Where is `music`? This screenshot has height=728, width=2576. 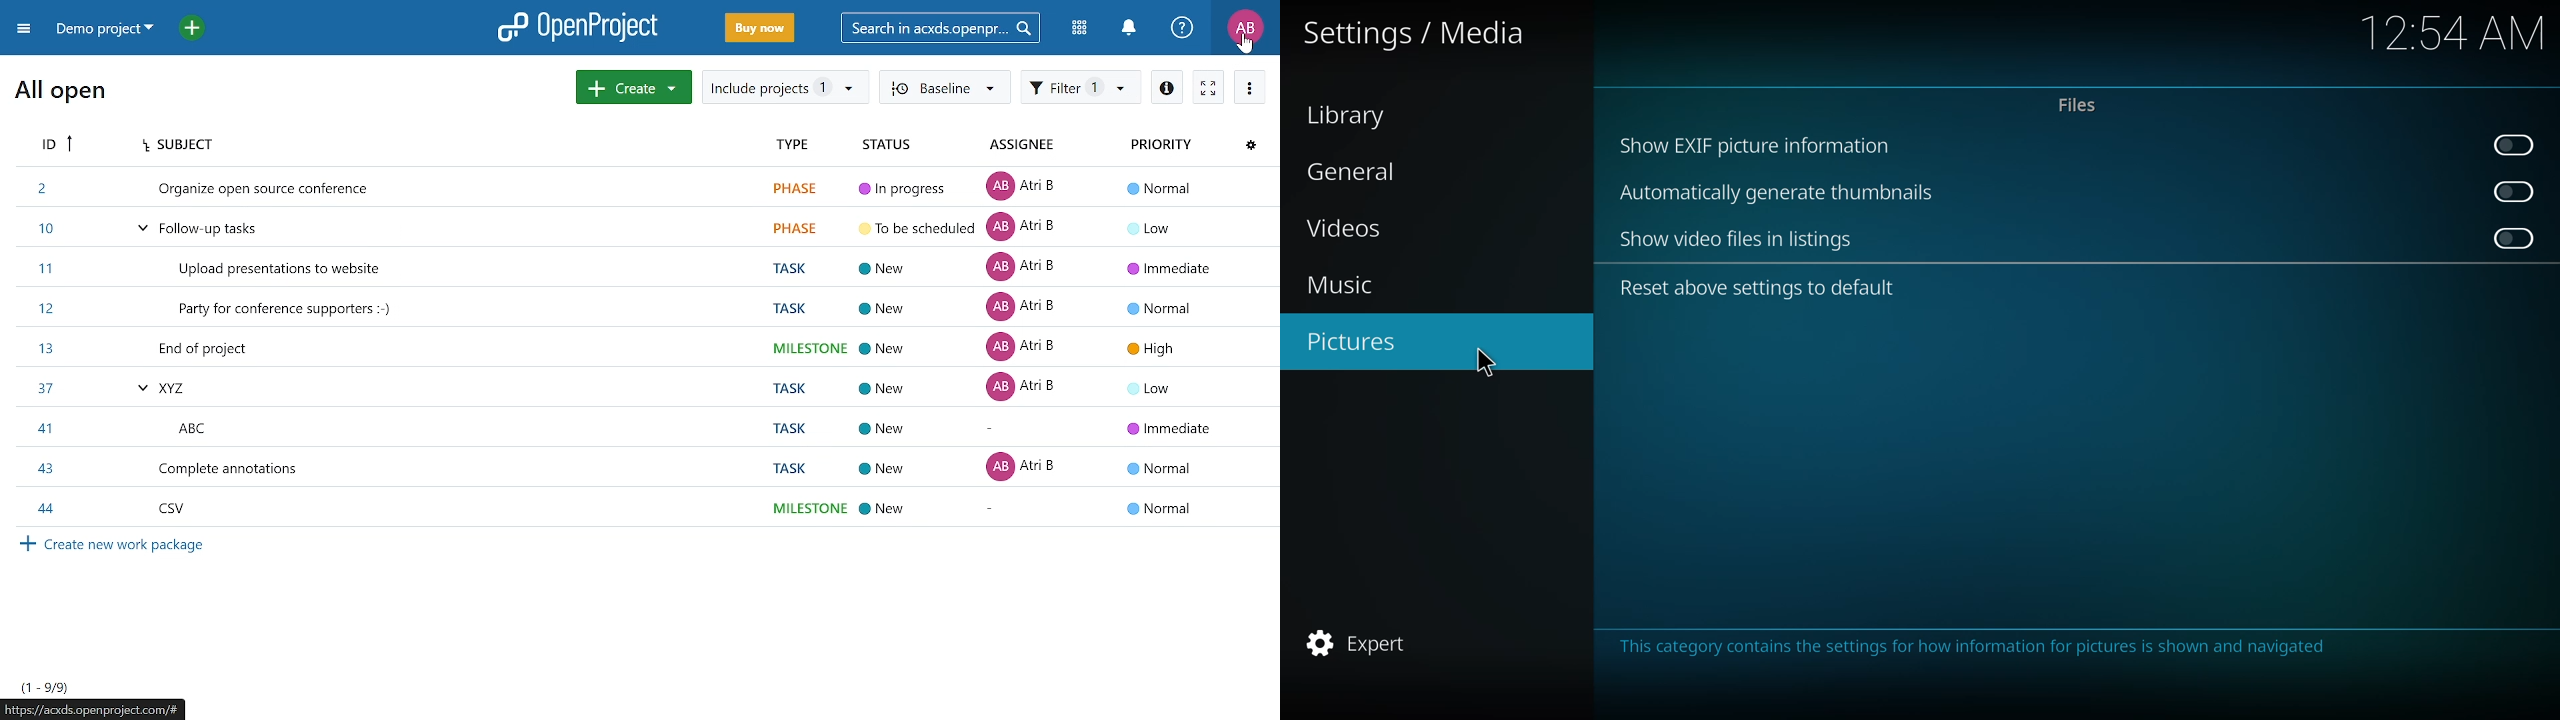 music is located at coordinates (1353, 283).